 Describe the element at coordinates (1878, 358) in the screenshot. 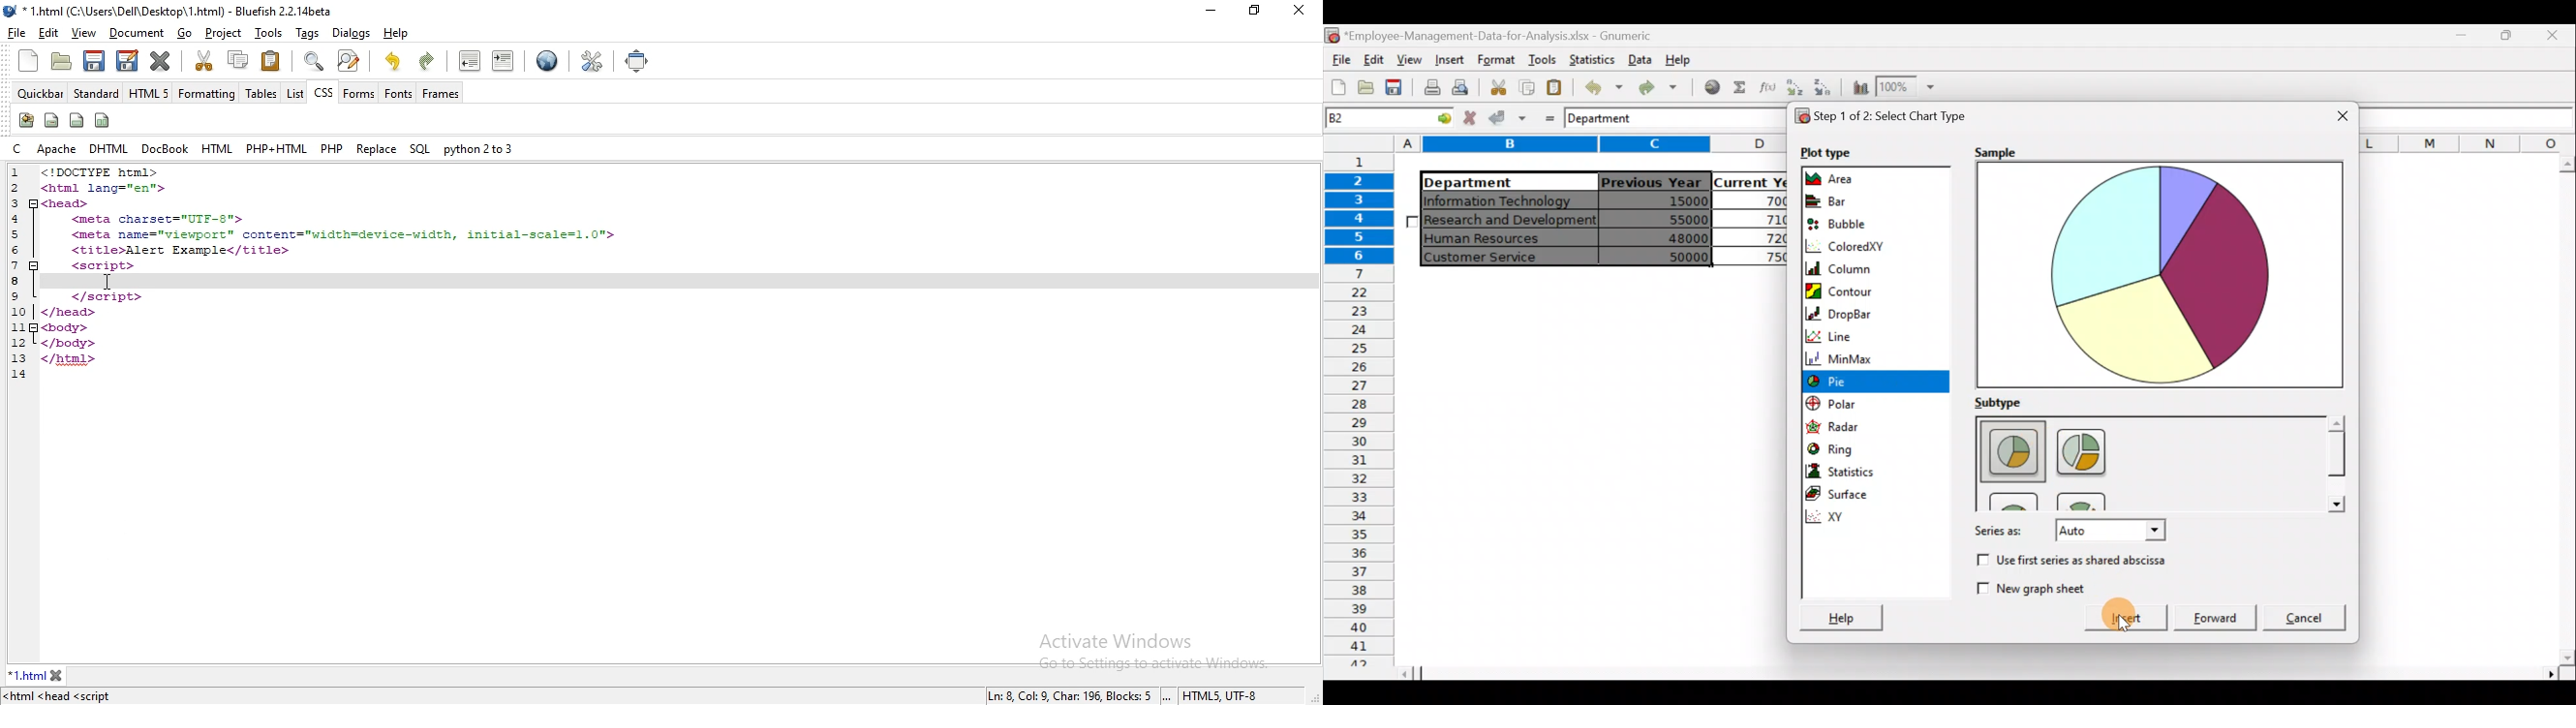

I see `MinMax` at that location.